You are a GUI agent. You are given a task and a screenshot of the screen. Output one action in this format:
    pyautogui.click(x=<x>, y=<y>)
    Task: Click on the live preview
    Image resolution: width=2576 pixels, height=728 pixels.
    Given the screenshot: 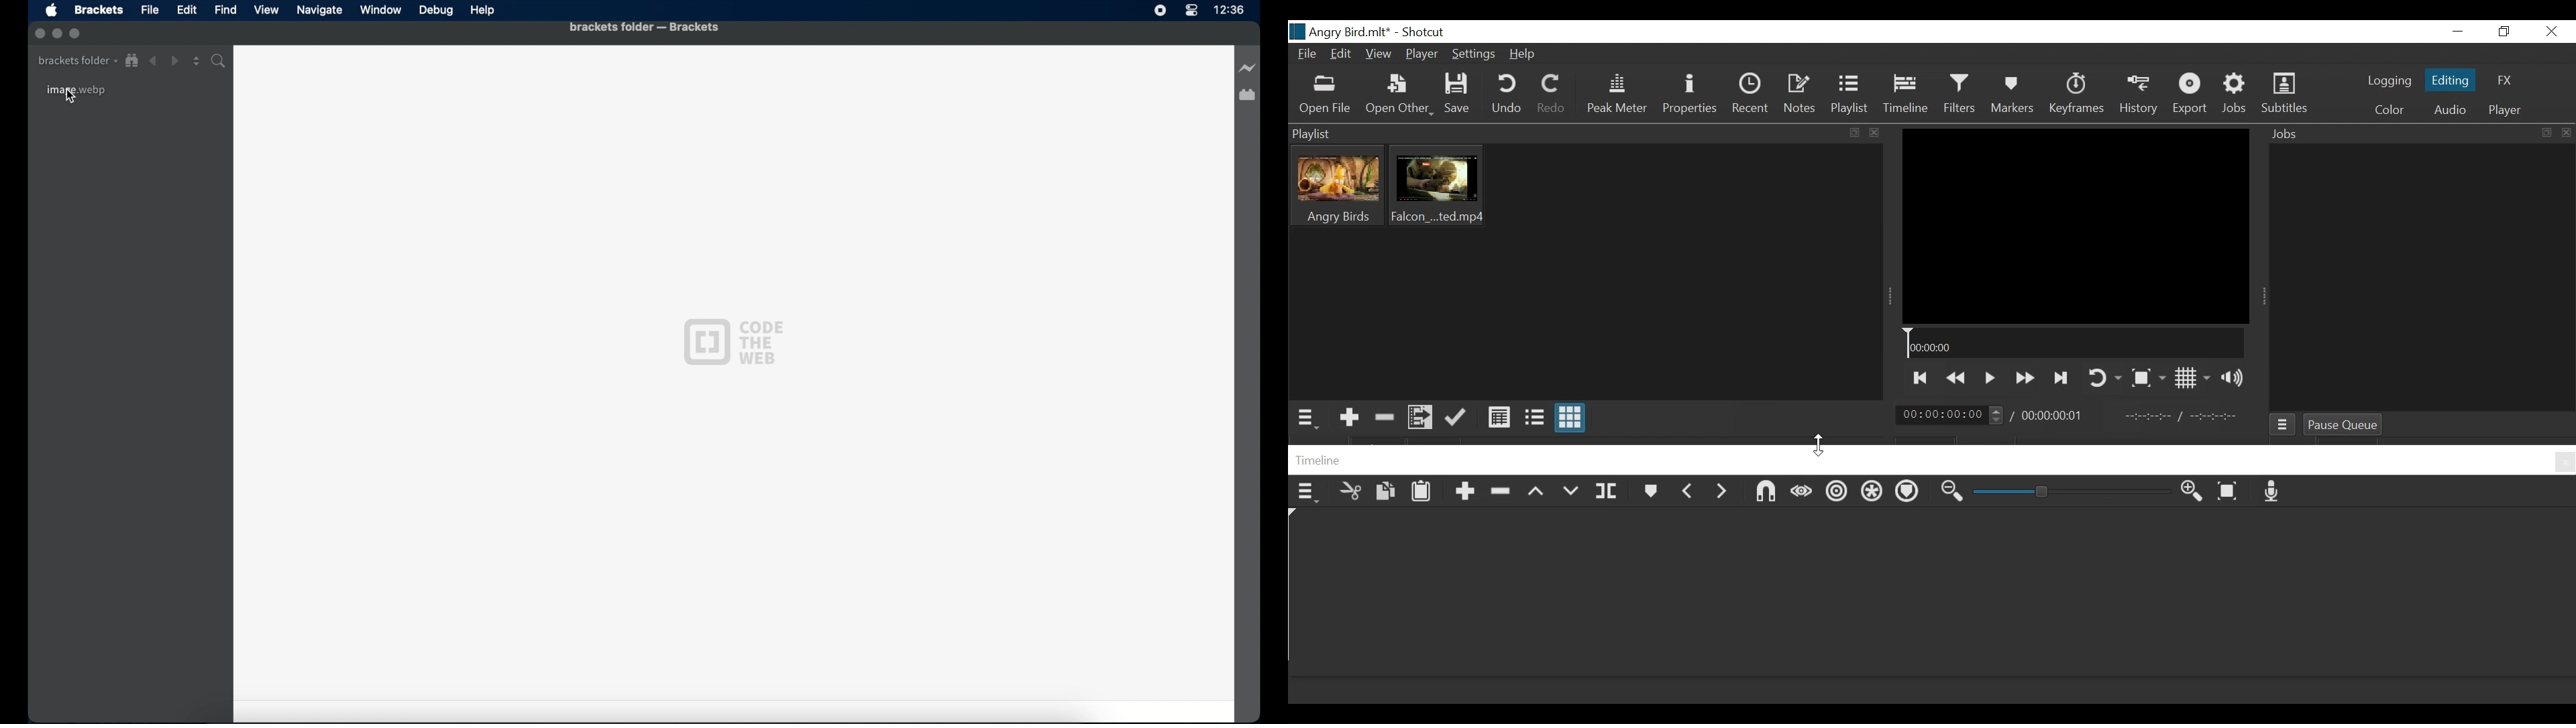 What is the action you would take?
    pyautogui.click(x=1248, y=68)
    